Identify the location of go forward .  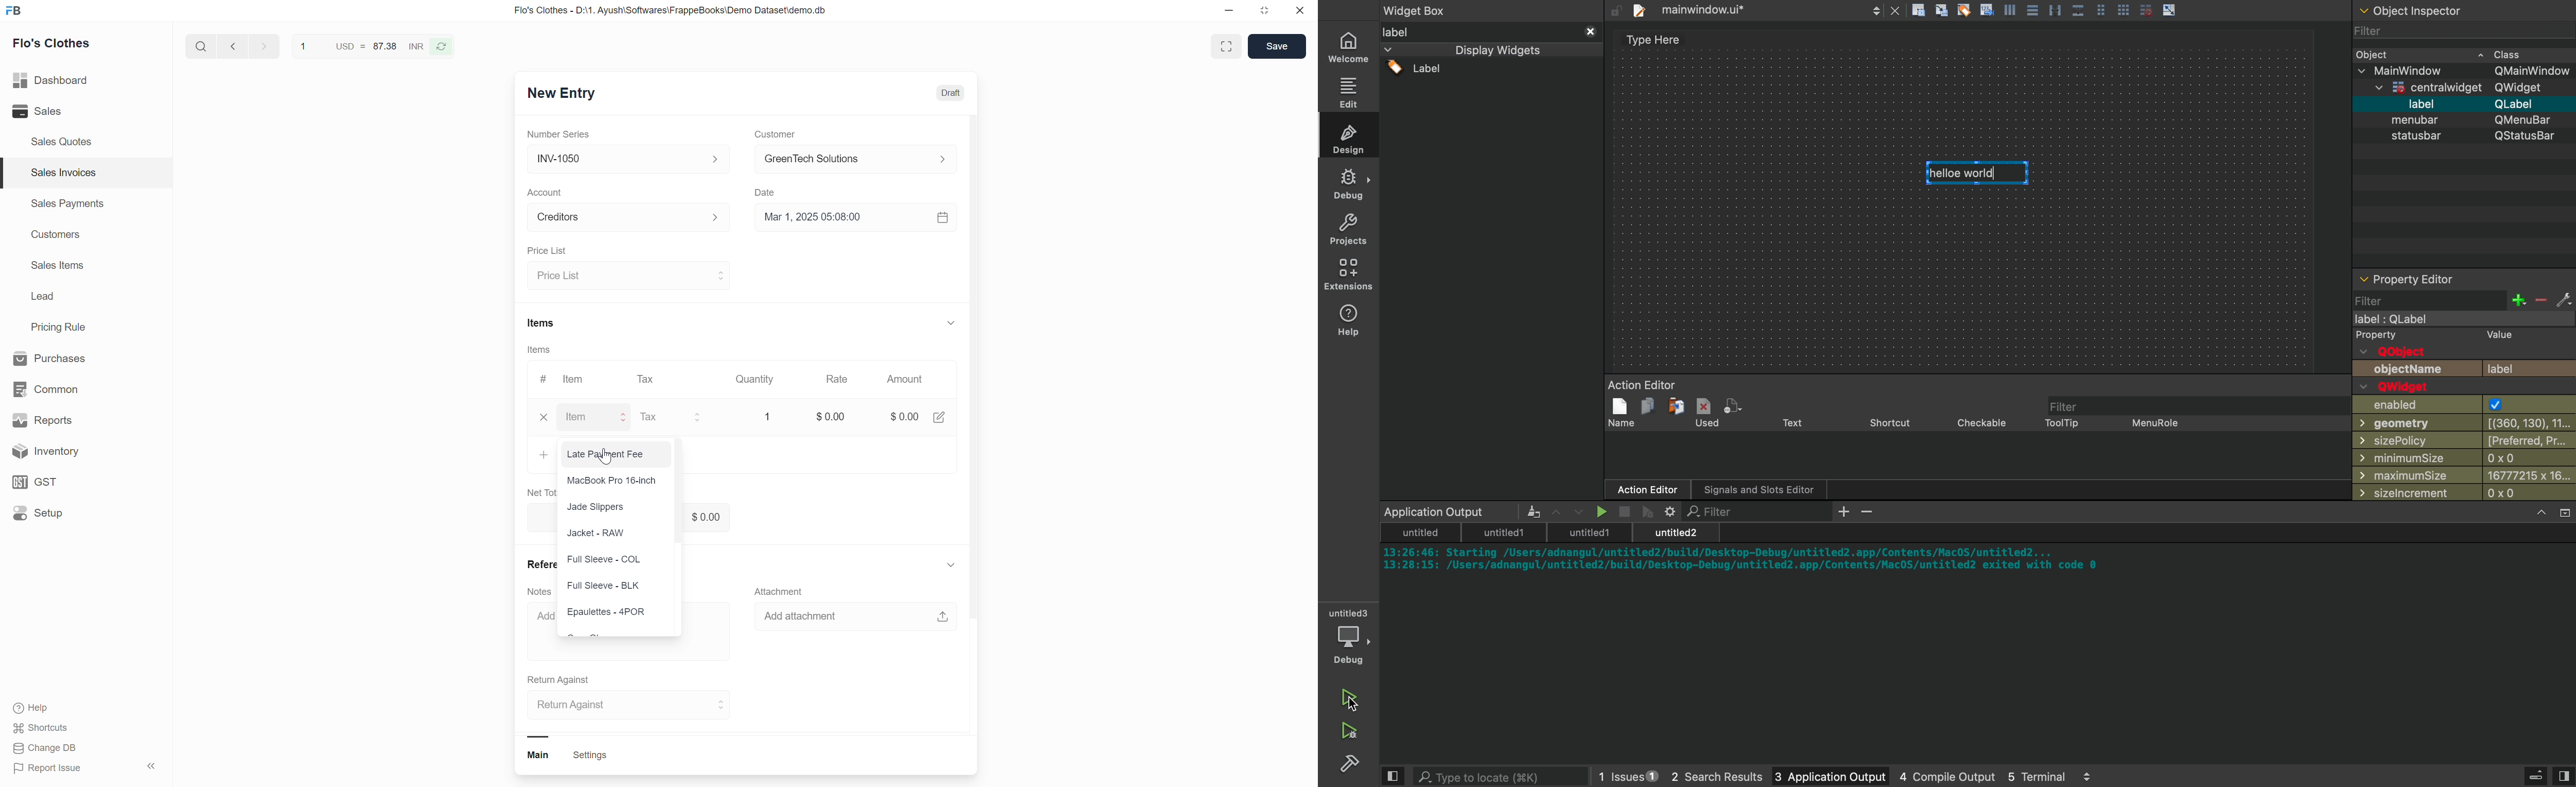
(262, 48).